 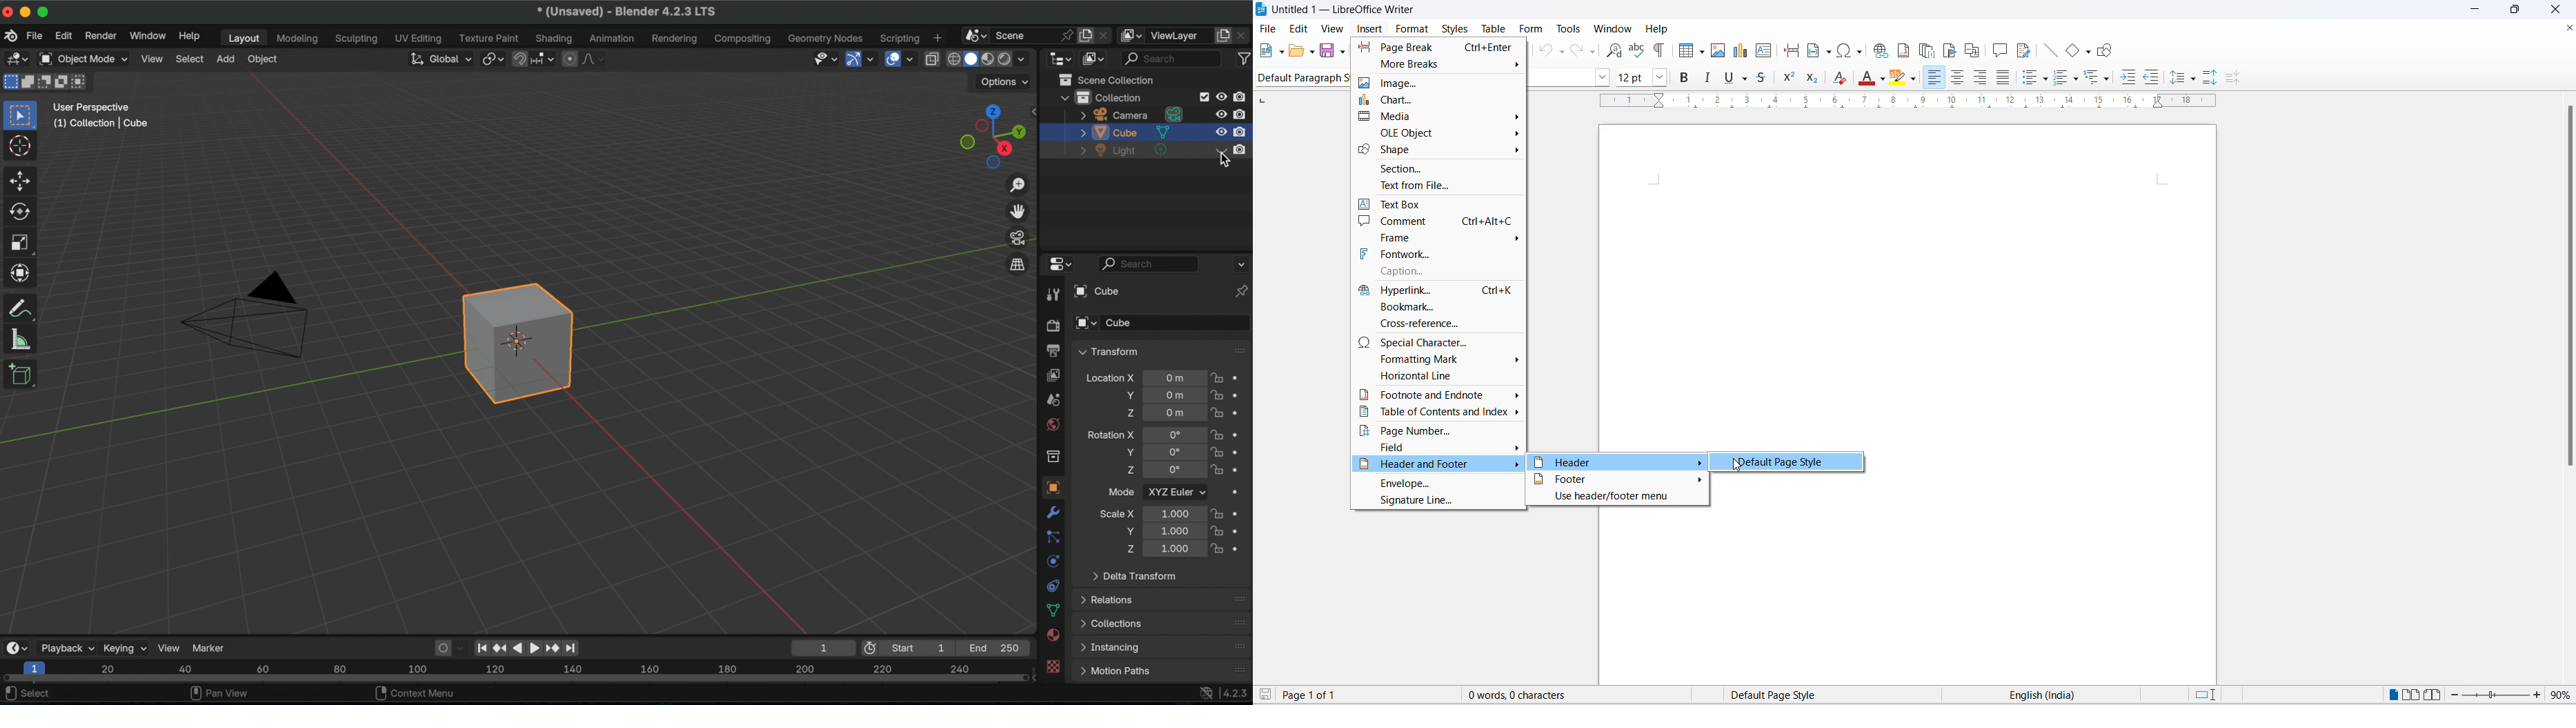 I want to click on animate property, so click(x=1241, y=375).